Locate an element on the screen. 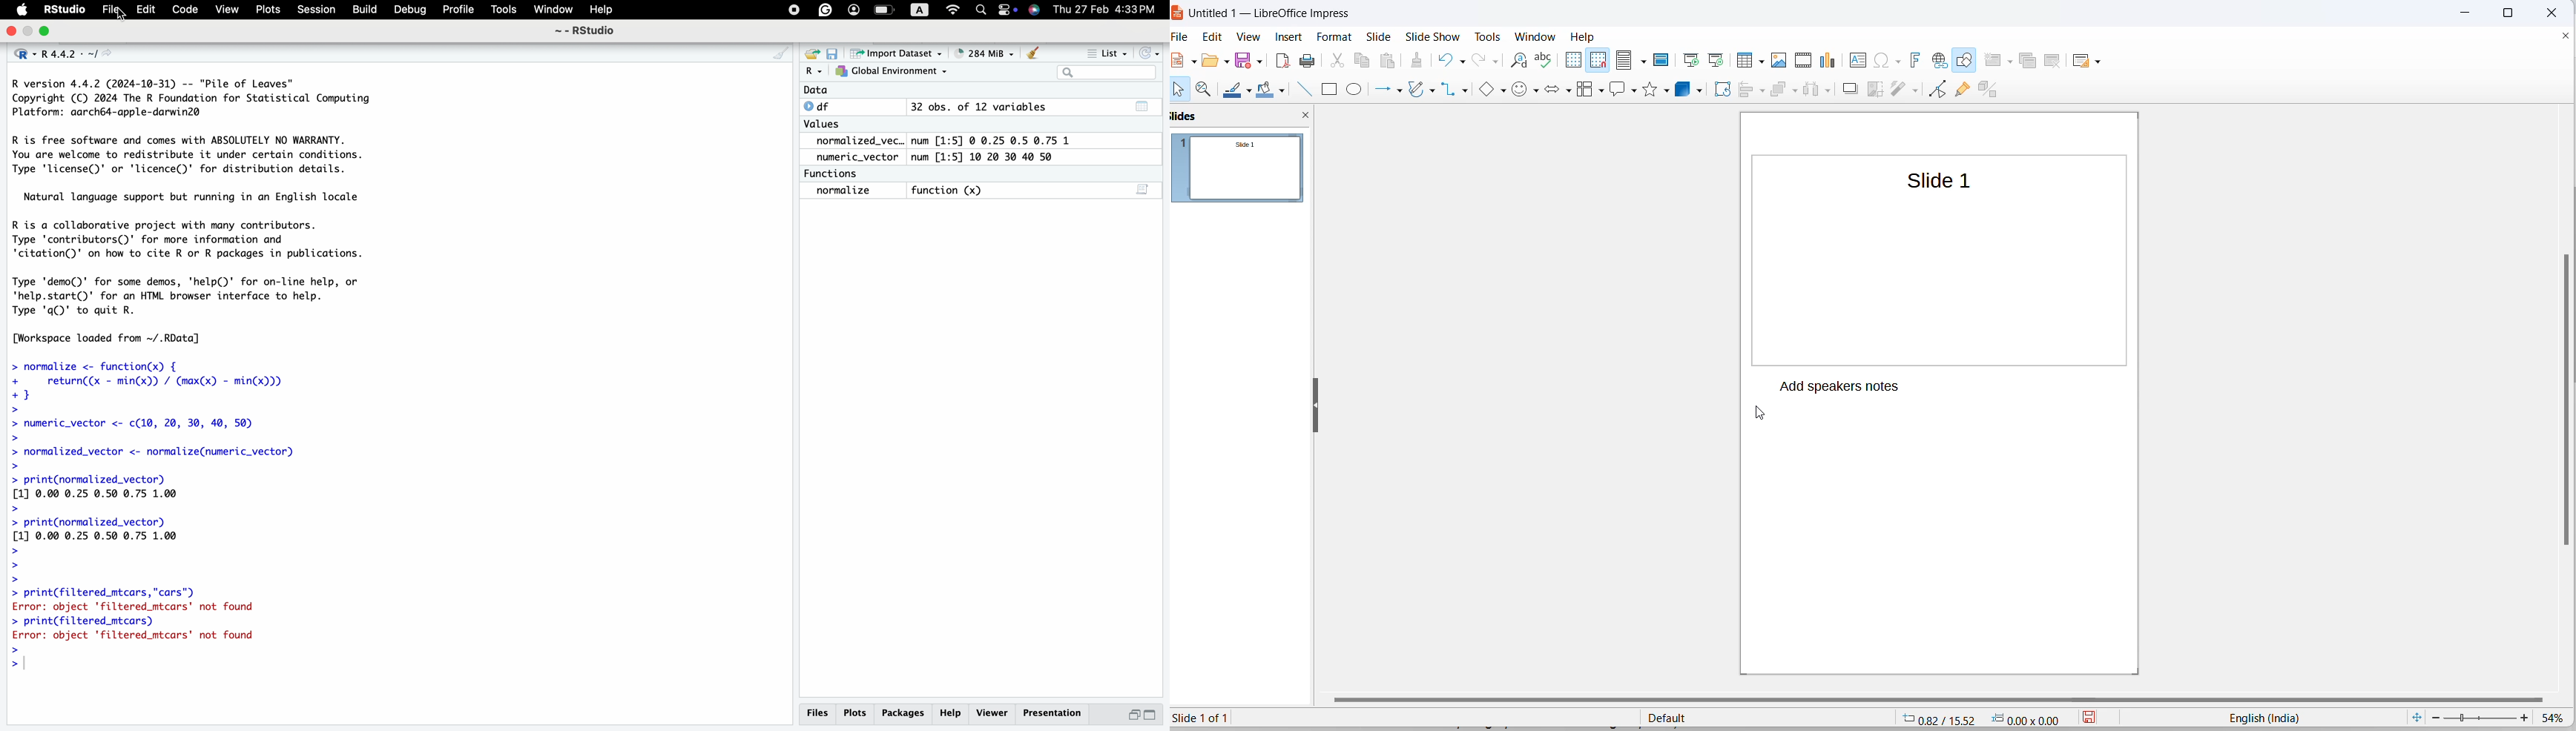  Edit is located at coordinates (148, 11).